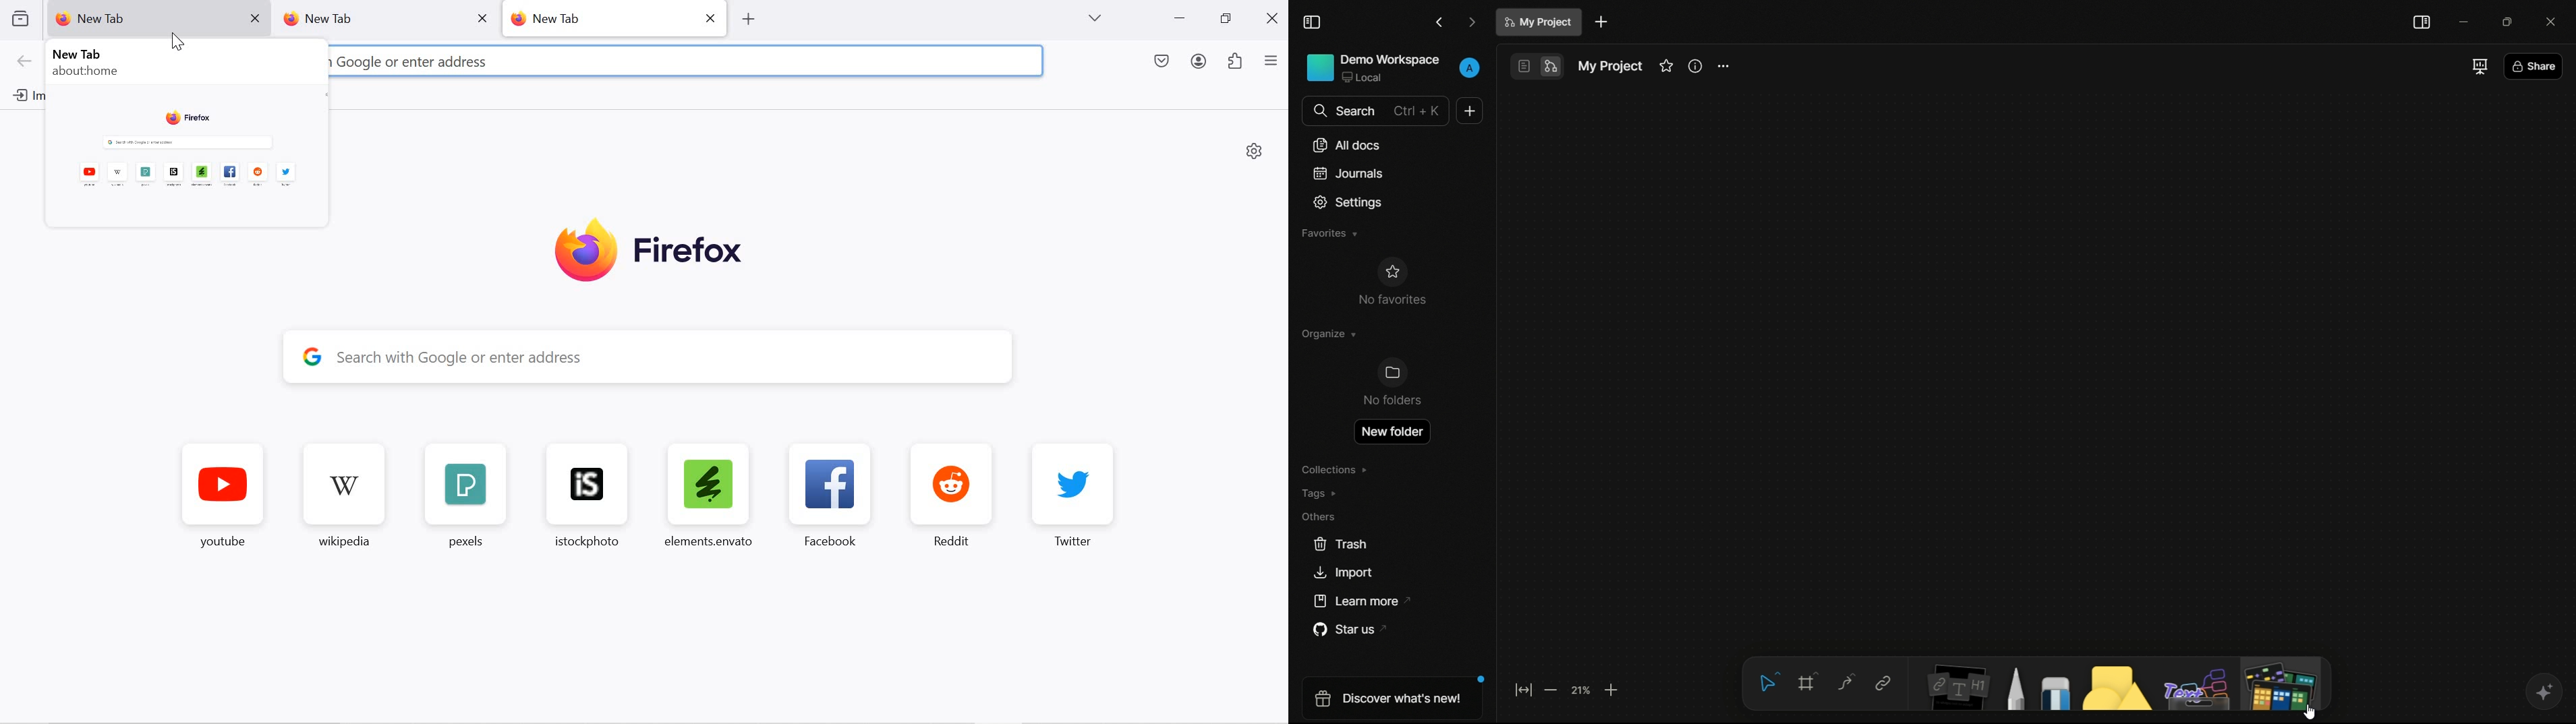 This screenshot has height=728, width=2576. Describe the element at coordinates (1665, 66) in the screenshot. I see `favorite` at that location.